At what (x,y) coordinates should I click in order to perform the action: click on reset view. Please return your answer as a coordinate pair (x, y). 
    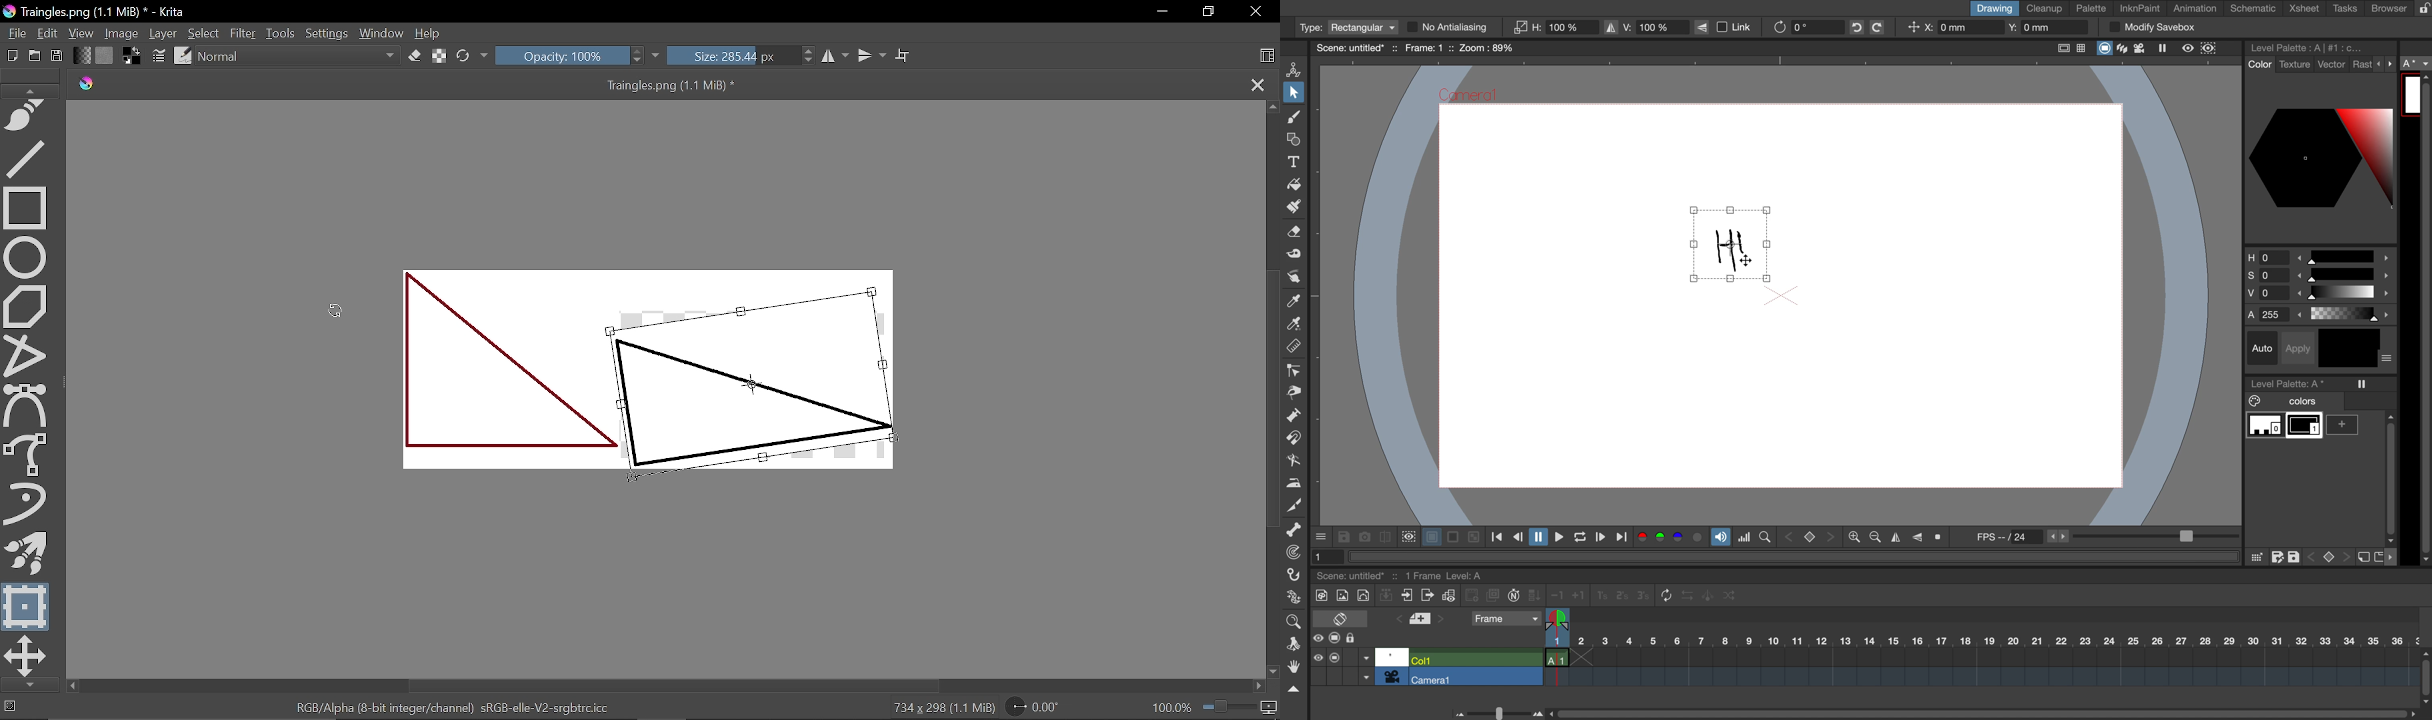
    Looking at the image, I should click on (1941, 538).